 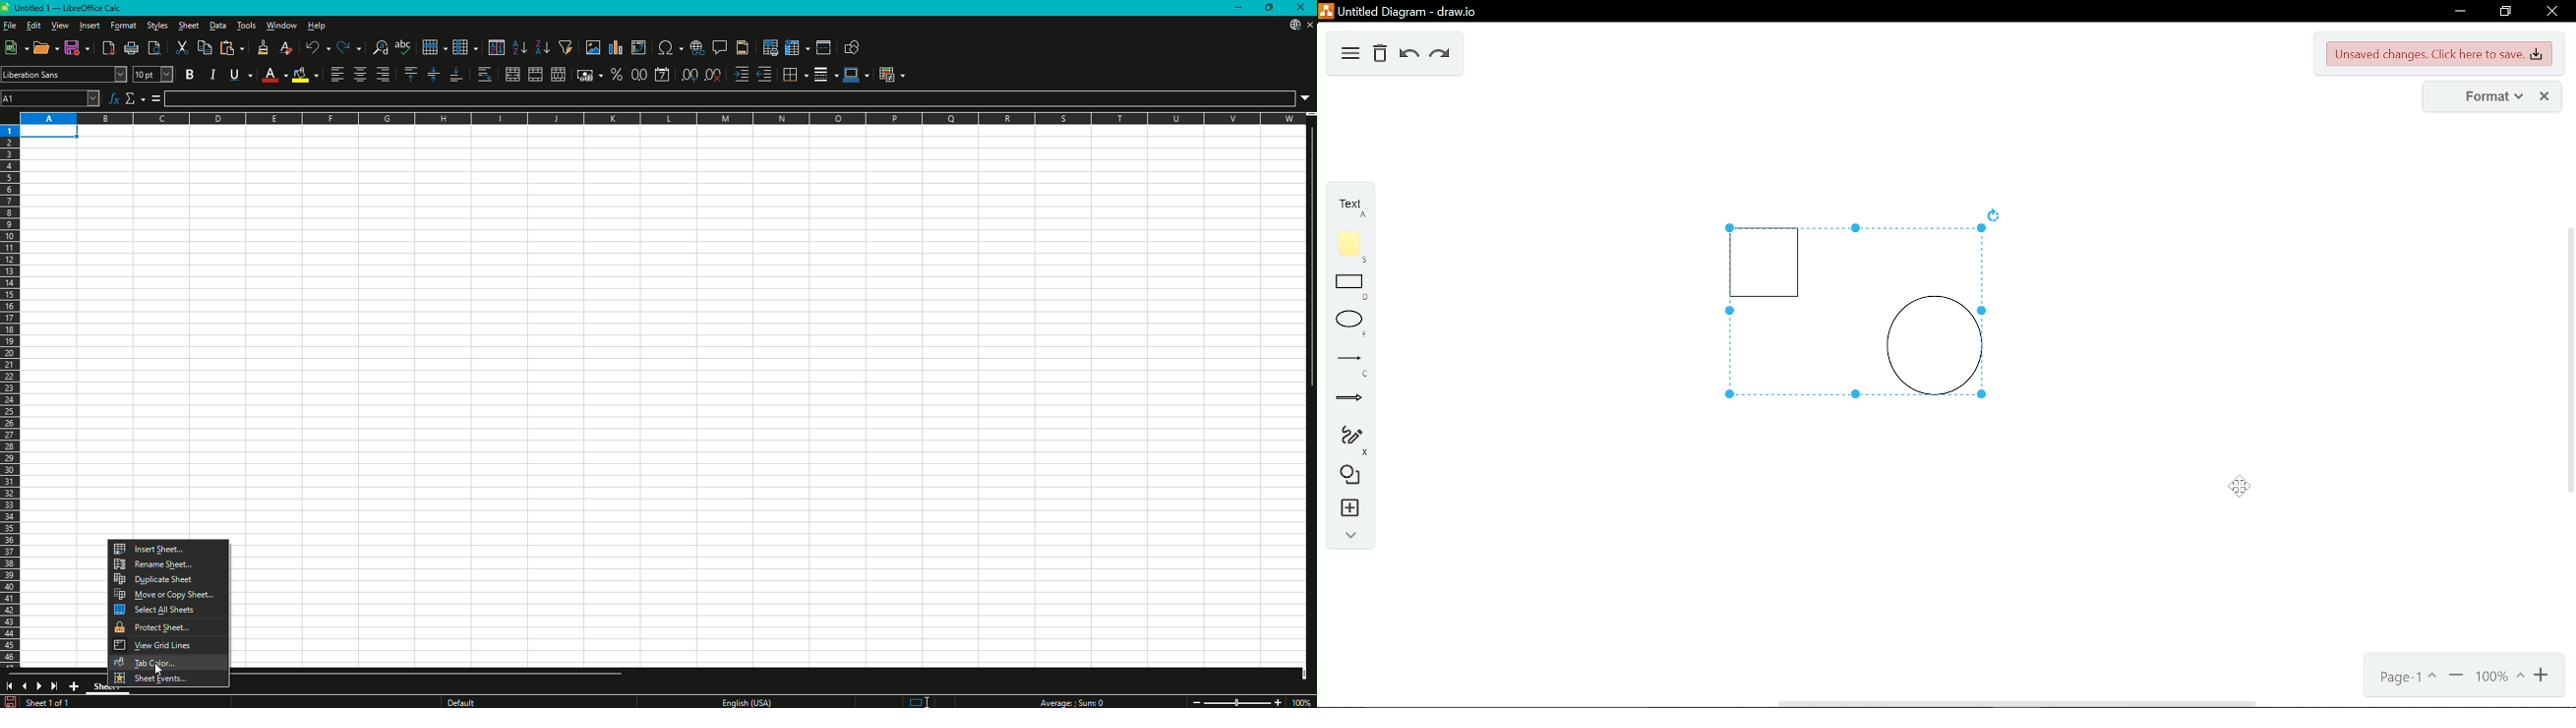 What do you see at coordinates (435, 47) in the screenshot?
I see `Row` at bounding box center [435, 47].